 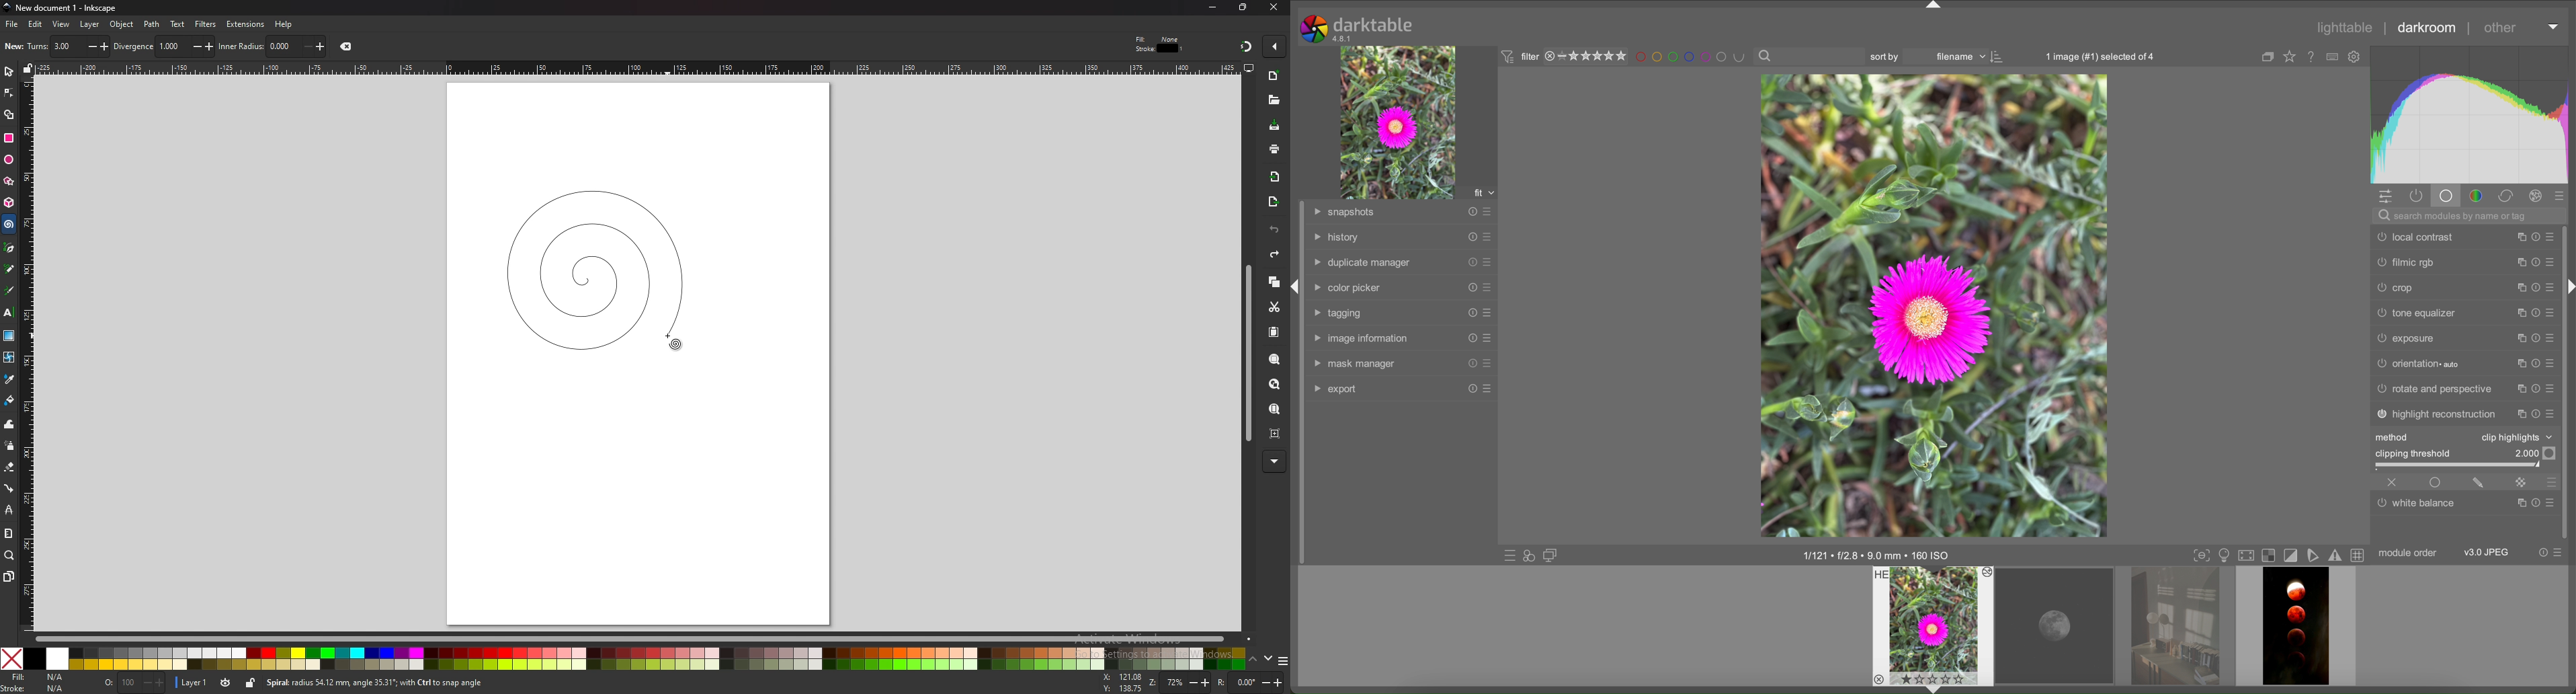 I want to click on lock, so click(x=251, y=685).